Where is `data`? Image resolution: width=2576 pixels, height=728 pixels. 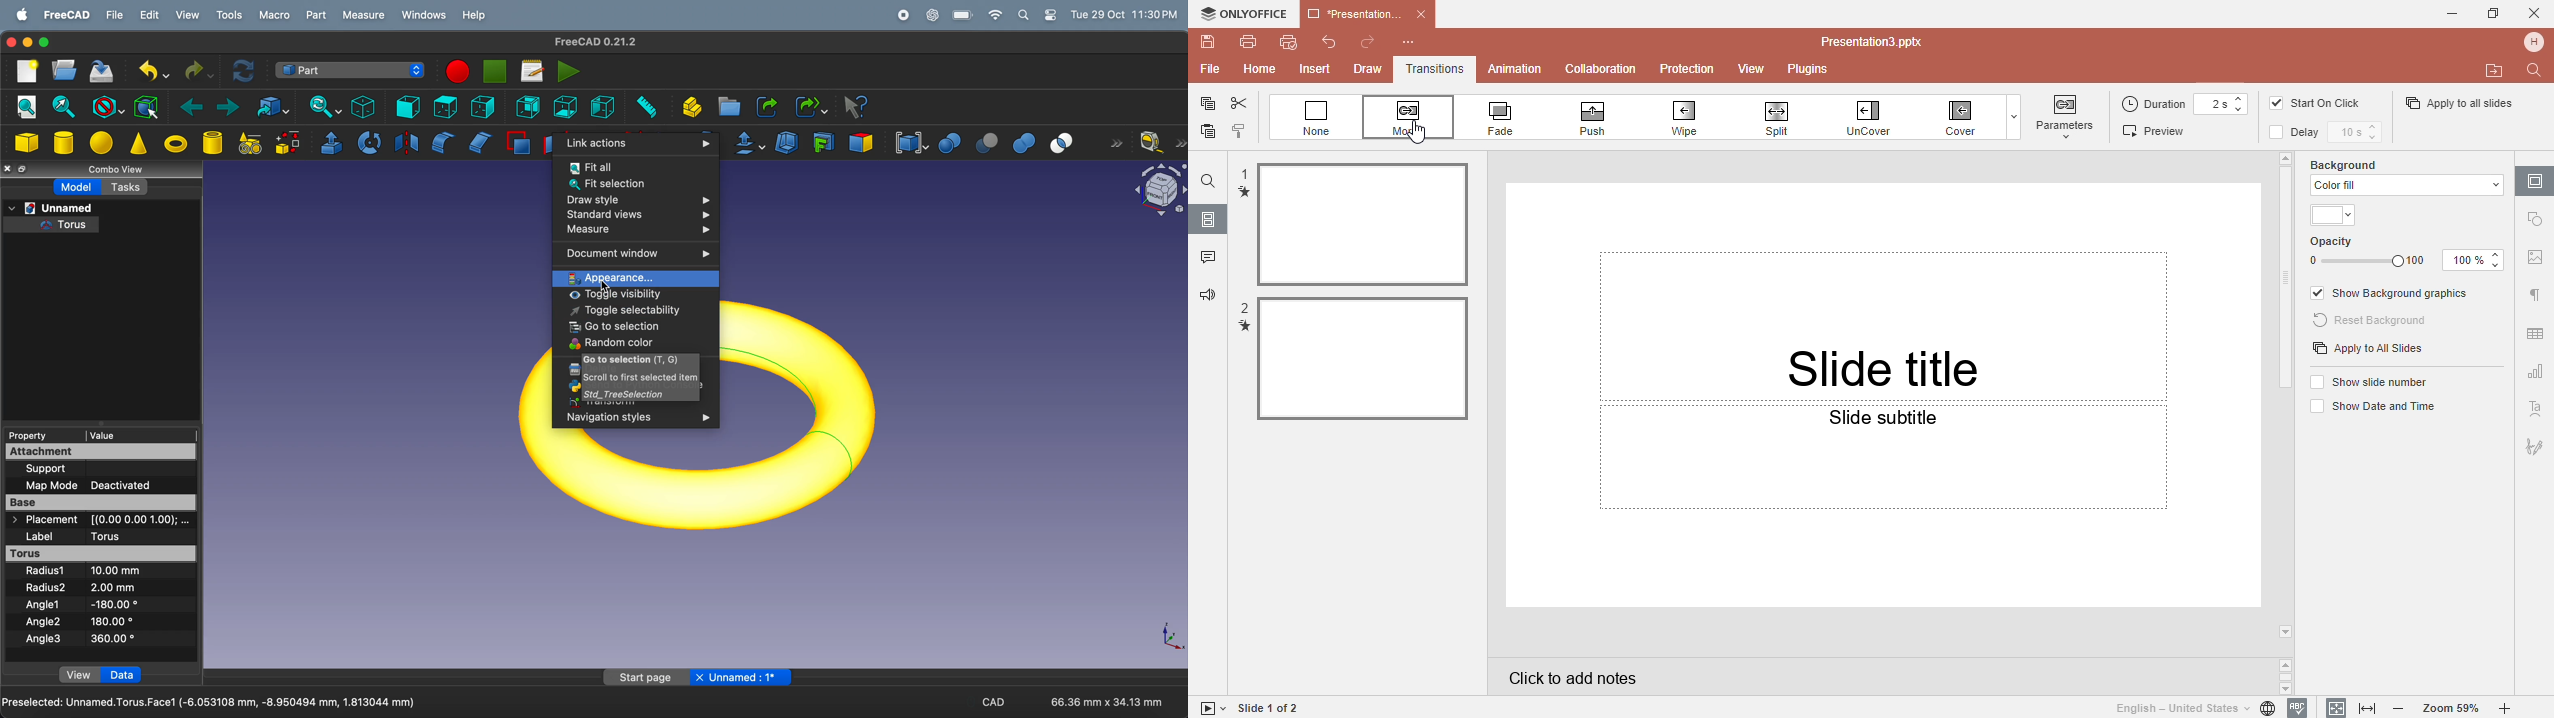 data is located at coordinates (122, 674).